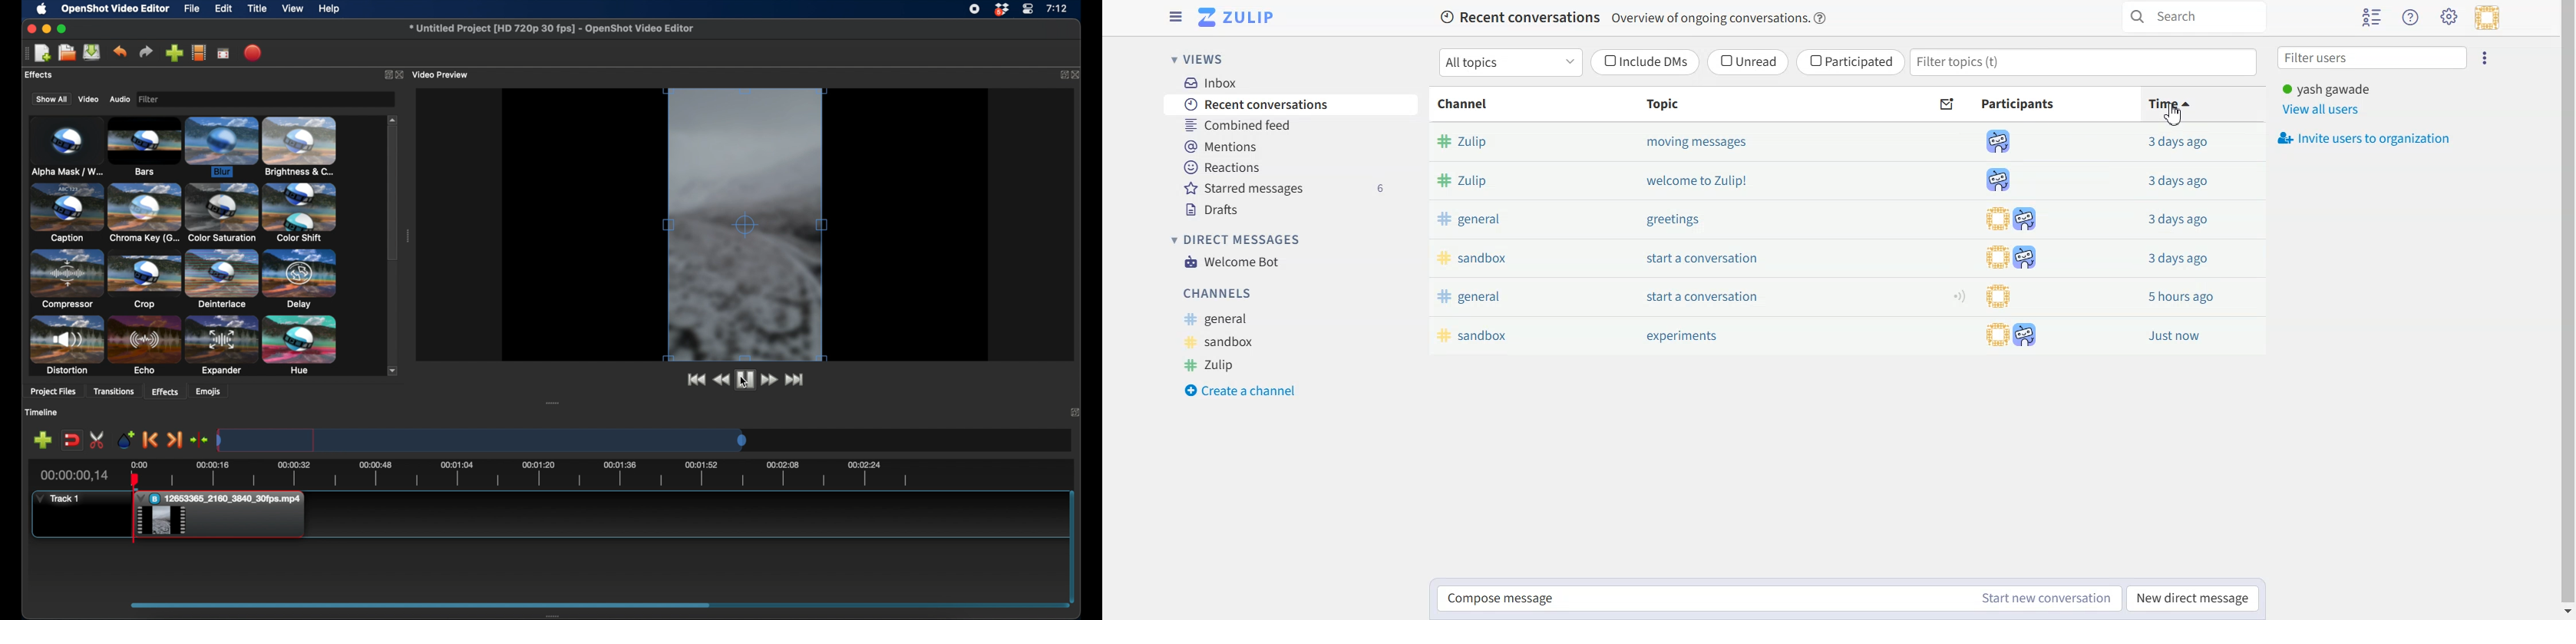  What do you see at coordinates (1466, 104) in the screenshot?
I see `Channel` at bounding box center [1466, 104].